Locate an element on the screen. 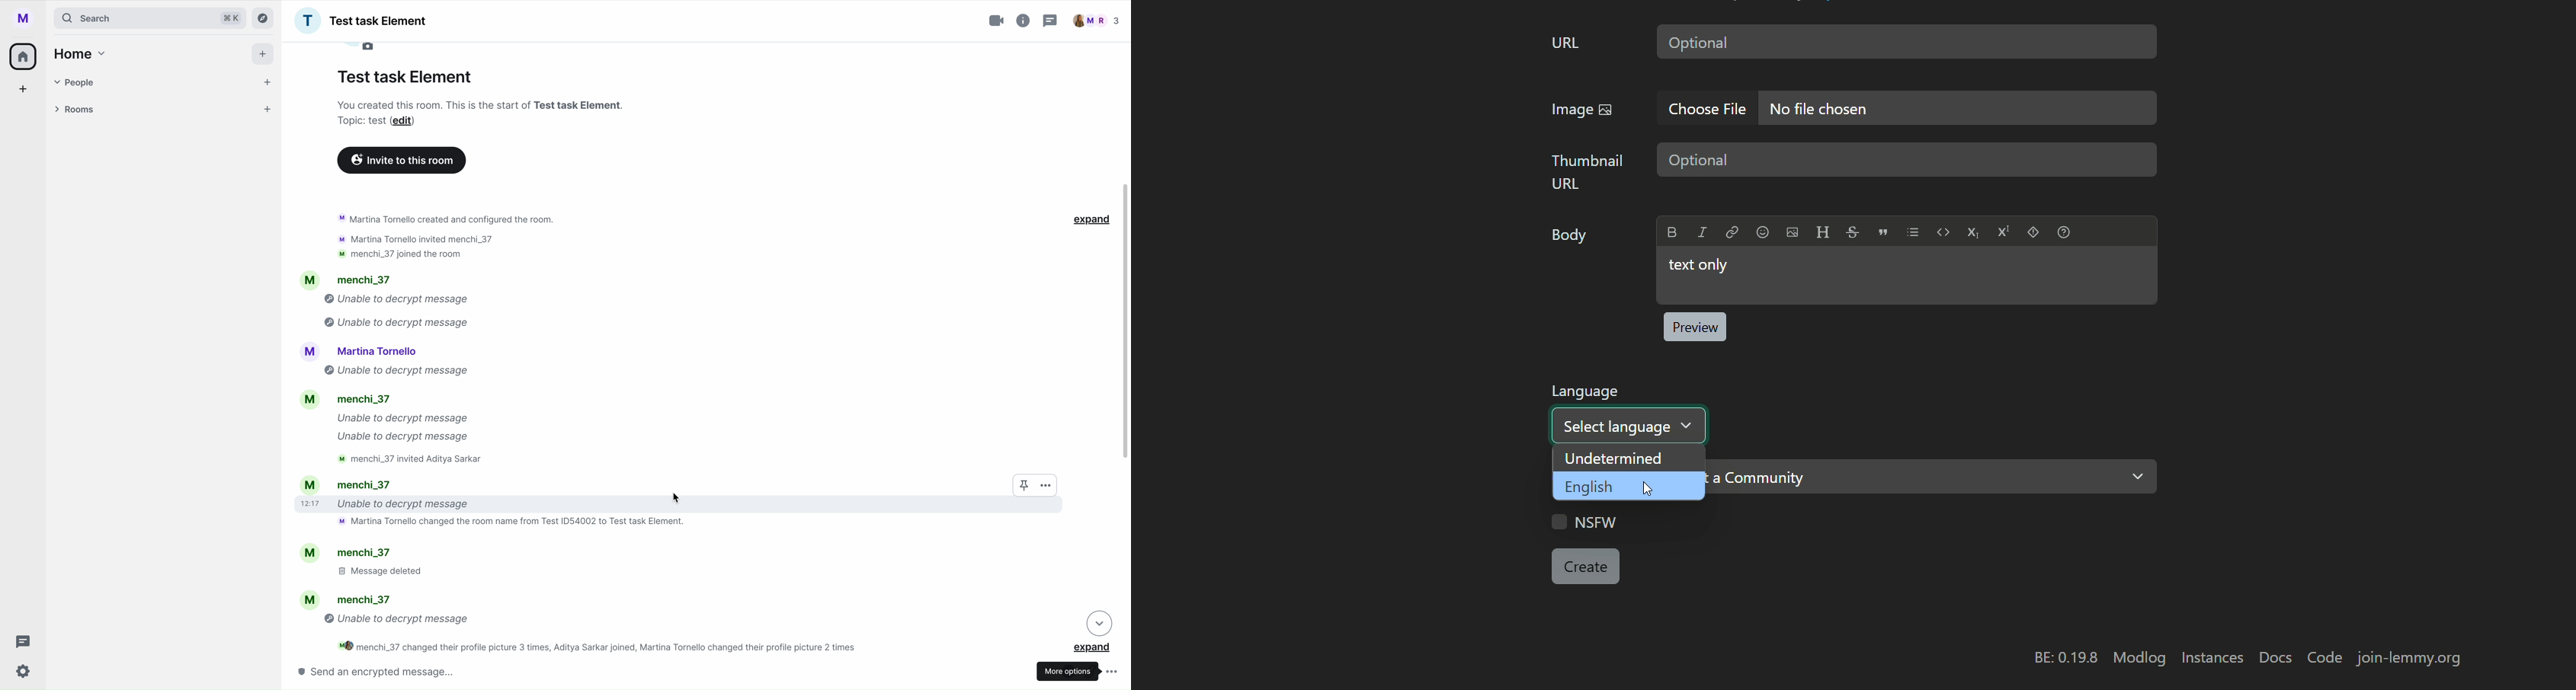  instances is located at coordinates (2211, 657).